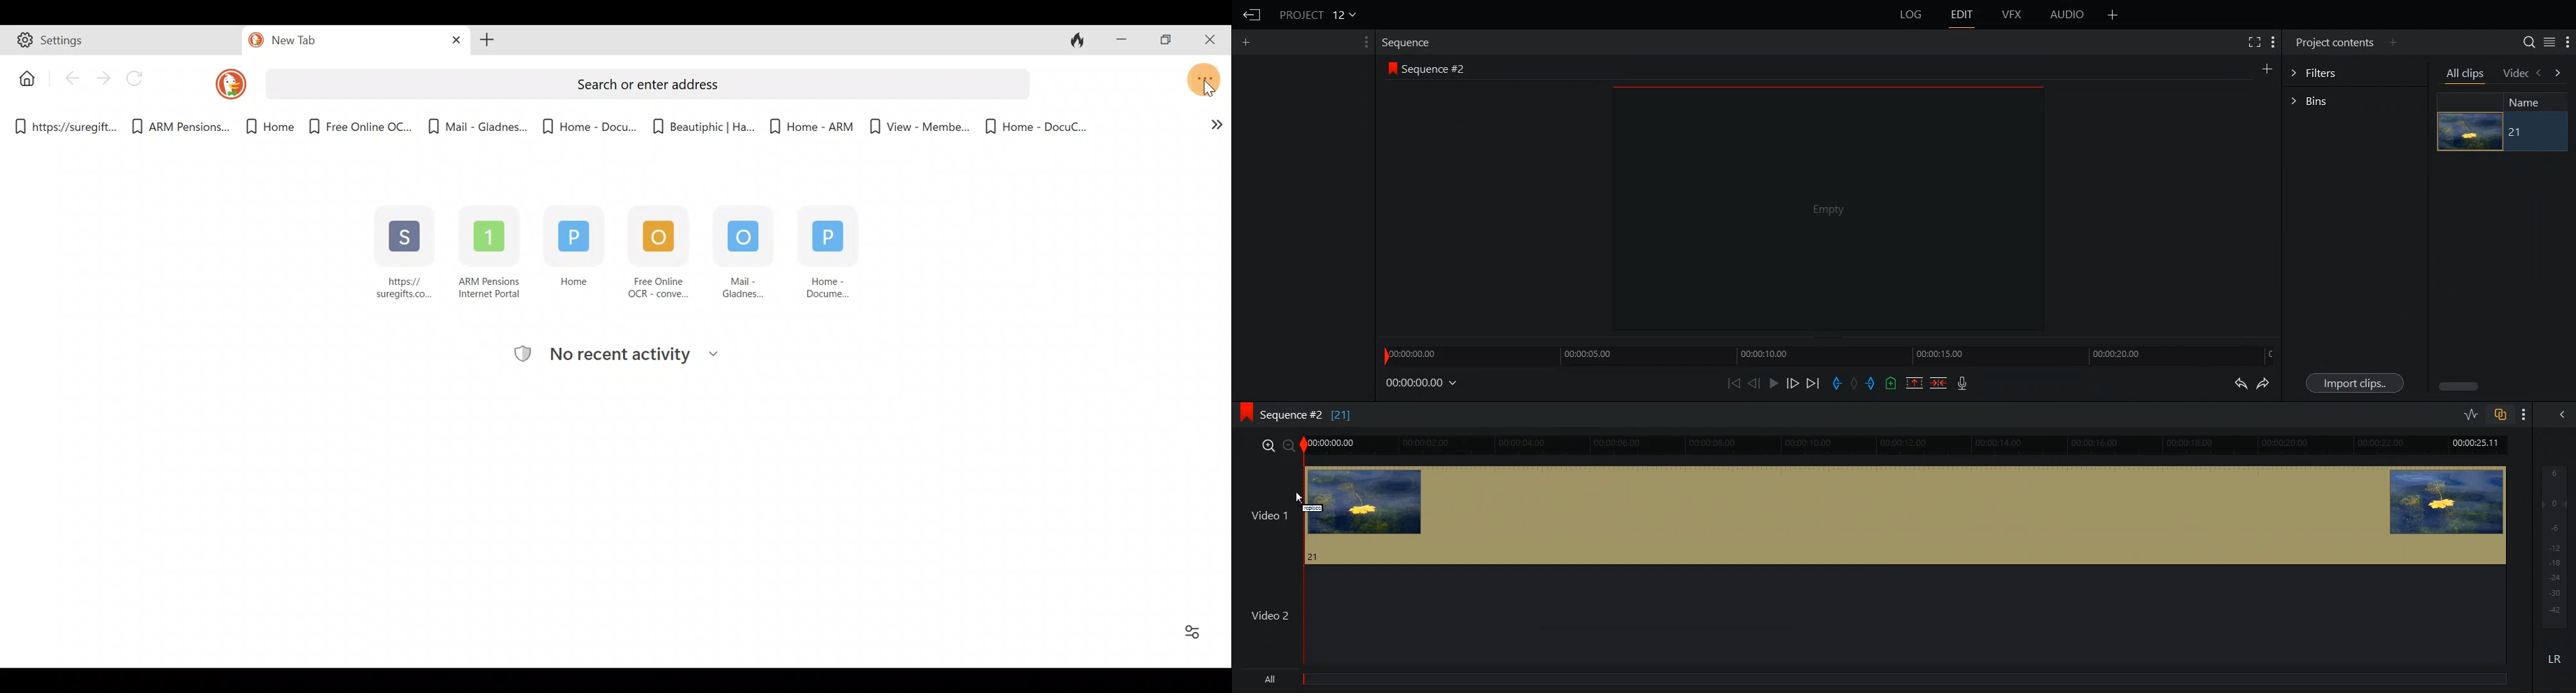 This screenshot has width=2576, height=700. Describe the element at coordinates (2113, 15) in the screenshot. I see `Add File` at that location.